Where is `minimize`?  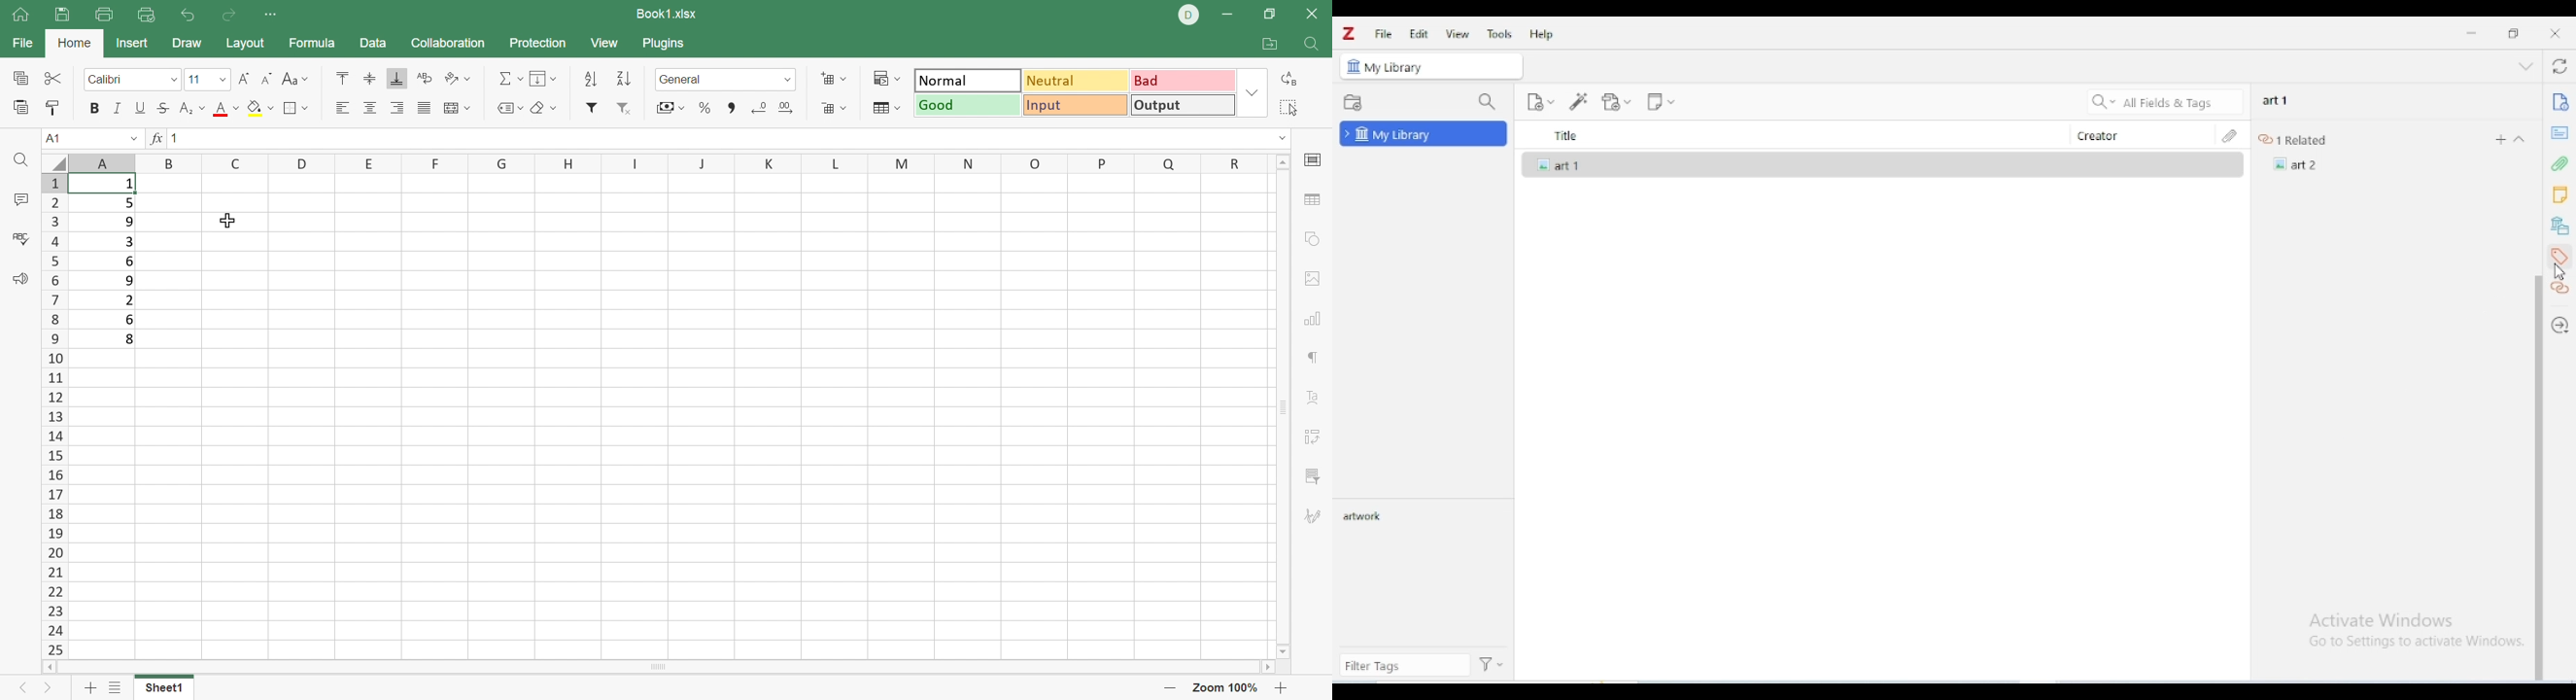
minimize is located at coordinates (2471, 32).